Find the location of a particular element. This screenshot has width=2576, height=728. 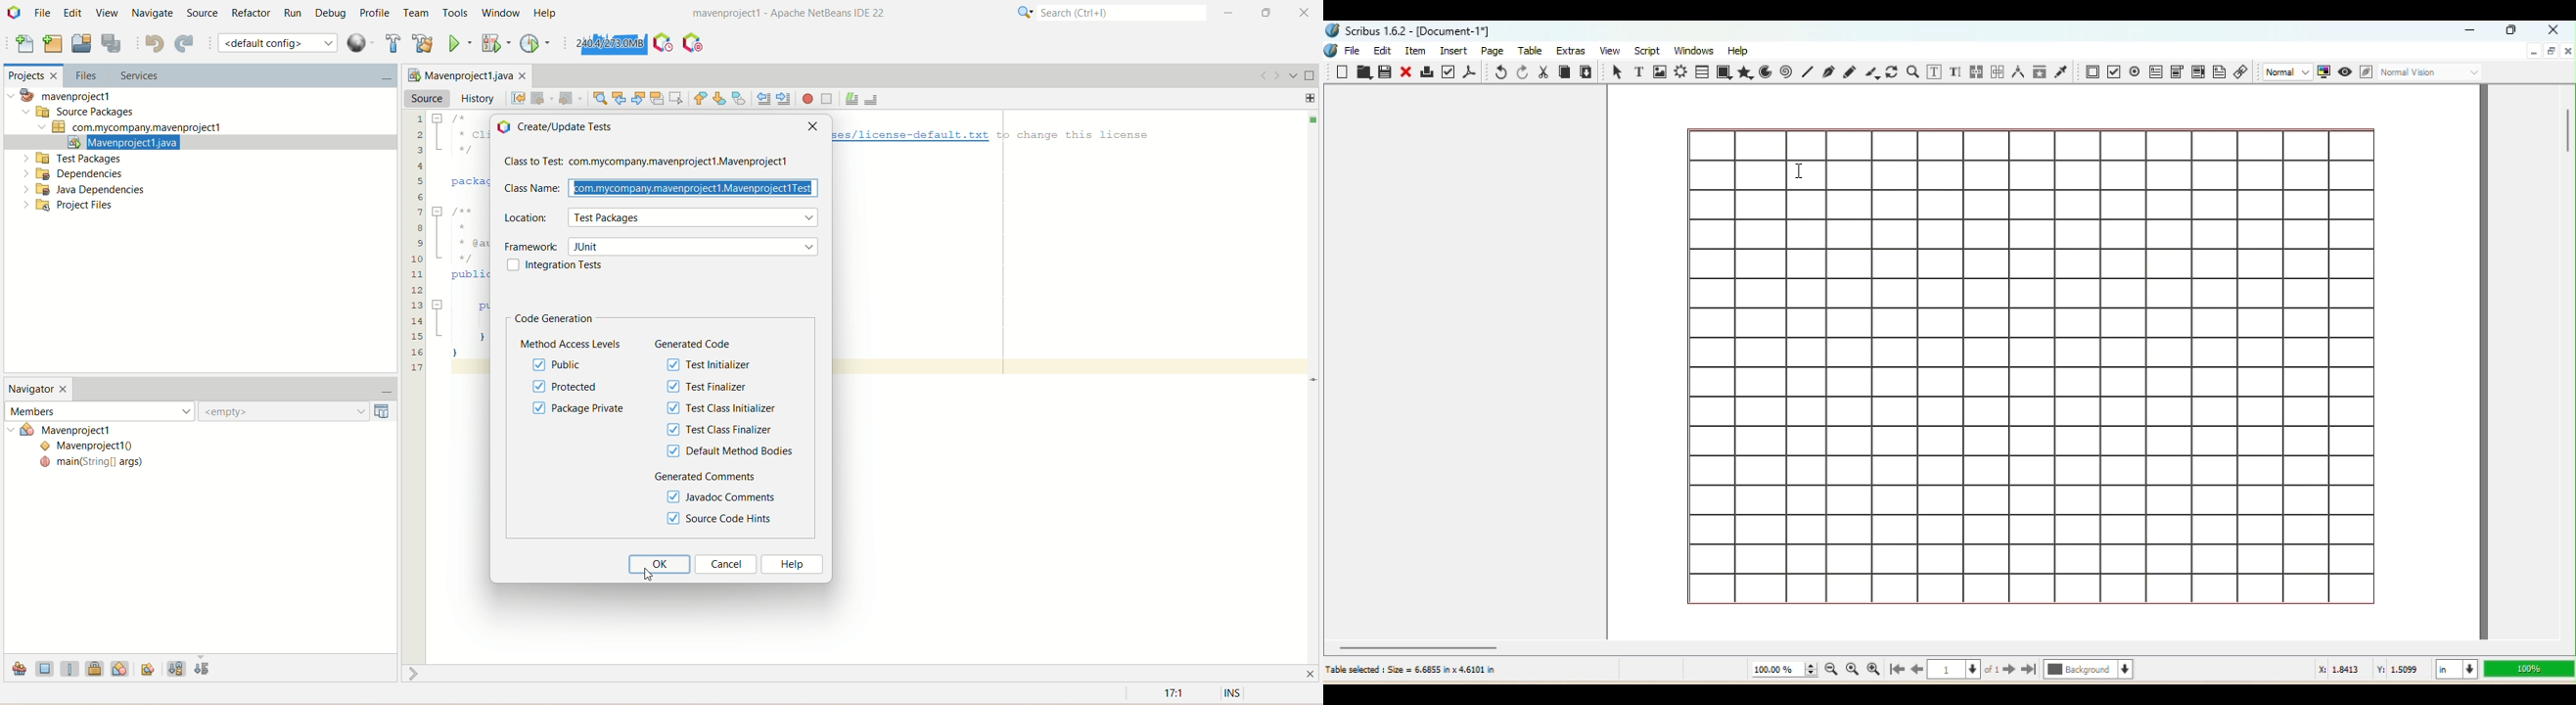

Edit is located at coordinates (1382, 51).